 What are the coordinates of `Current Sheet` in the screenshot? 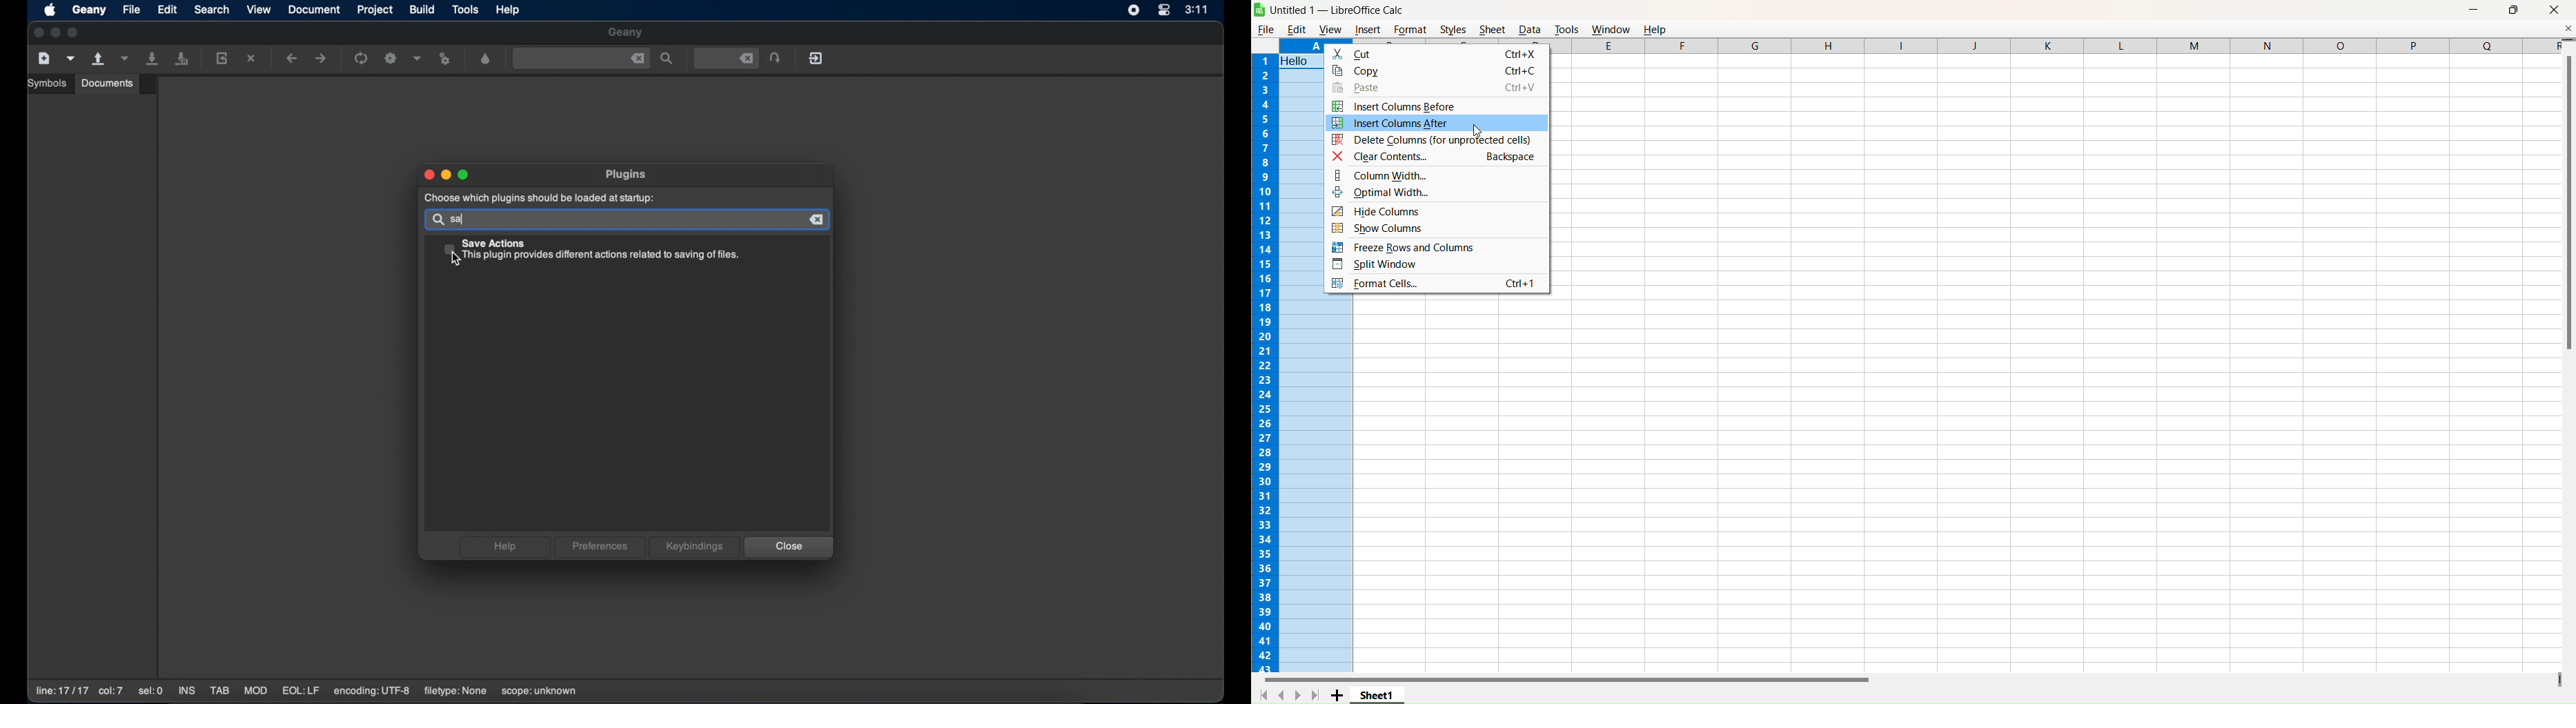 It's located at (1377, 694).